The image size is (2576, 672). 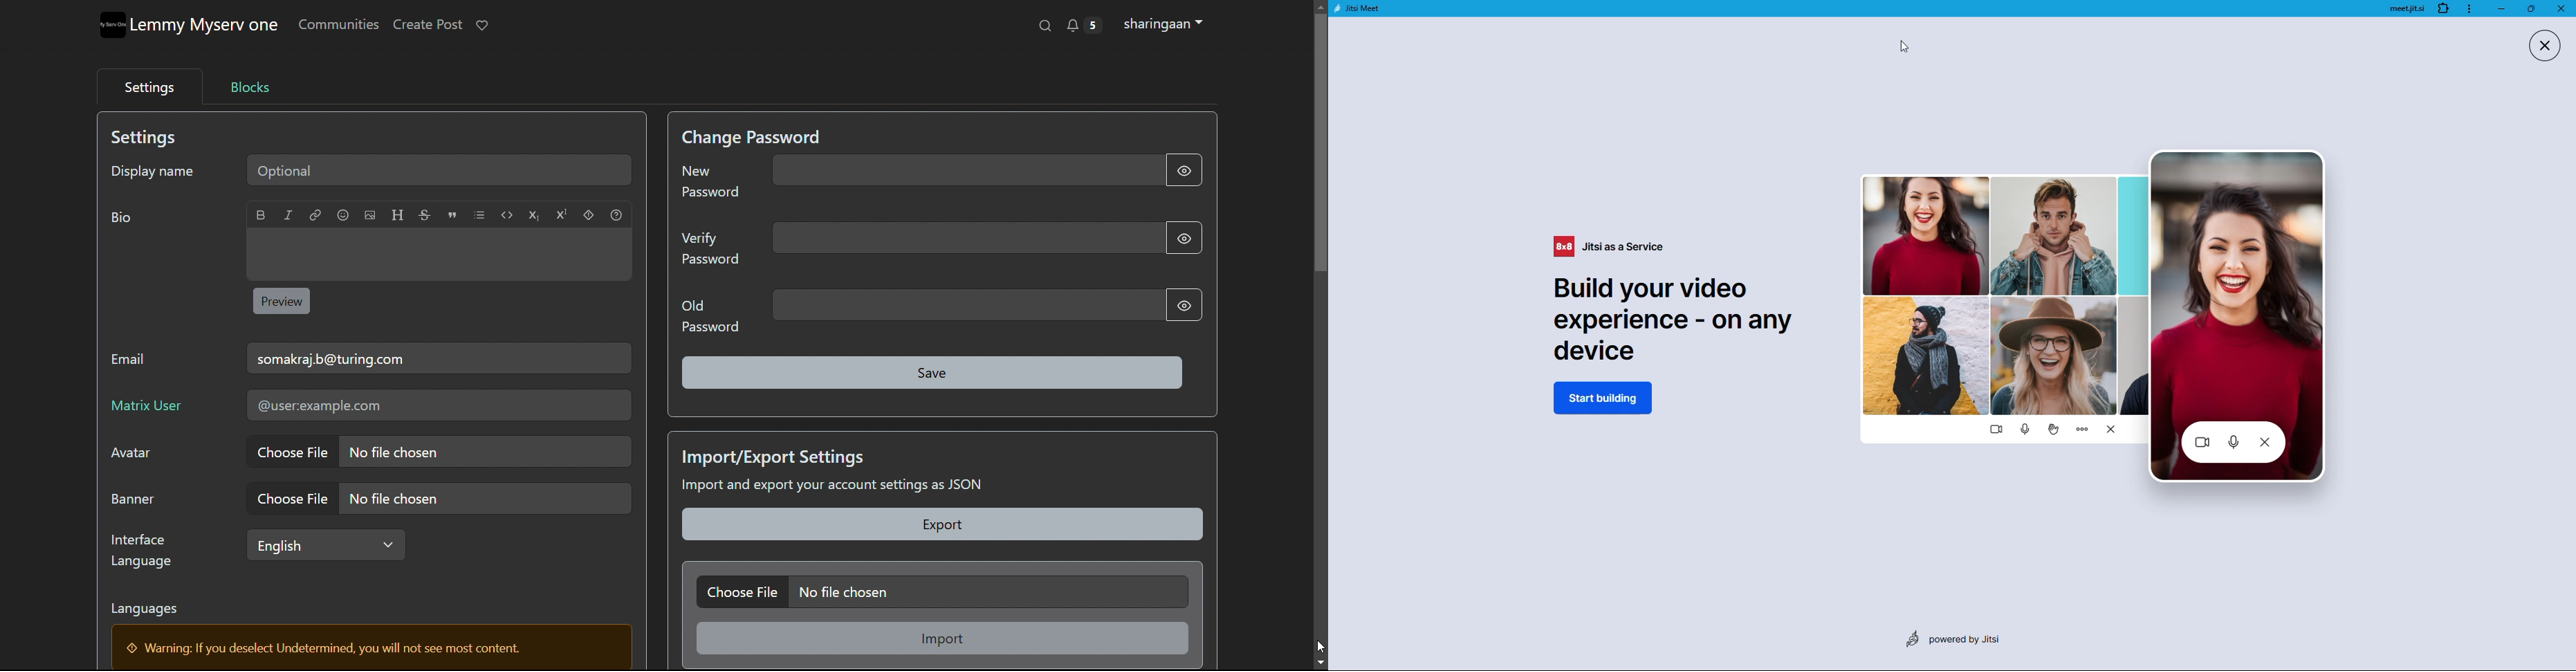 What do you see at coordinates (706, 318) in the screenshot?
I see `Old
Password` at bounding box center [706, 318].